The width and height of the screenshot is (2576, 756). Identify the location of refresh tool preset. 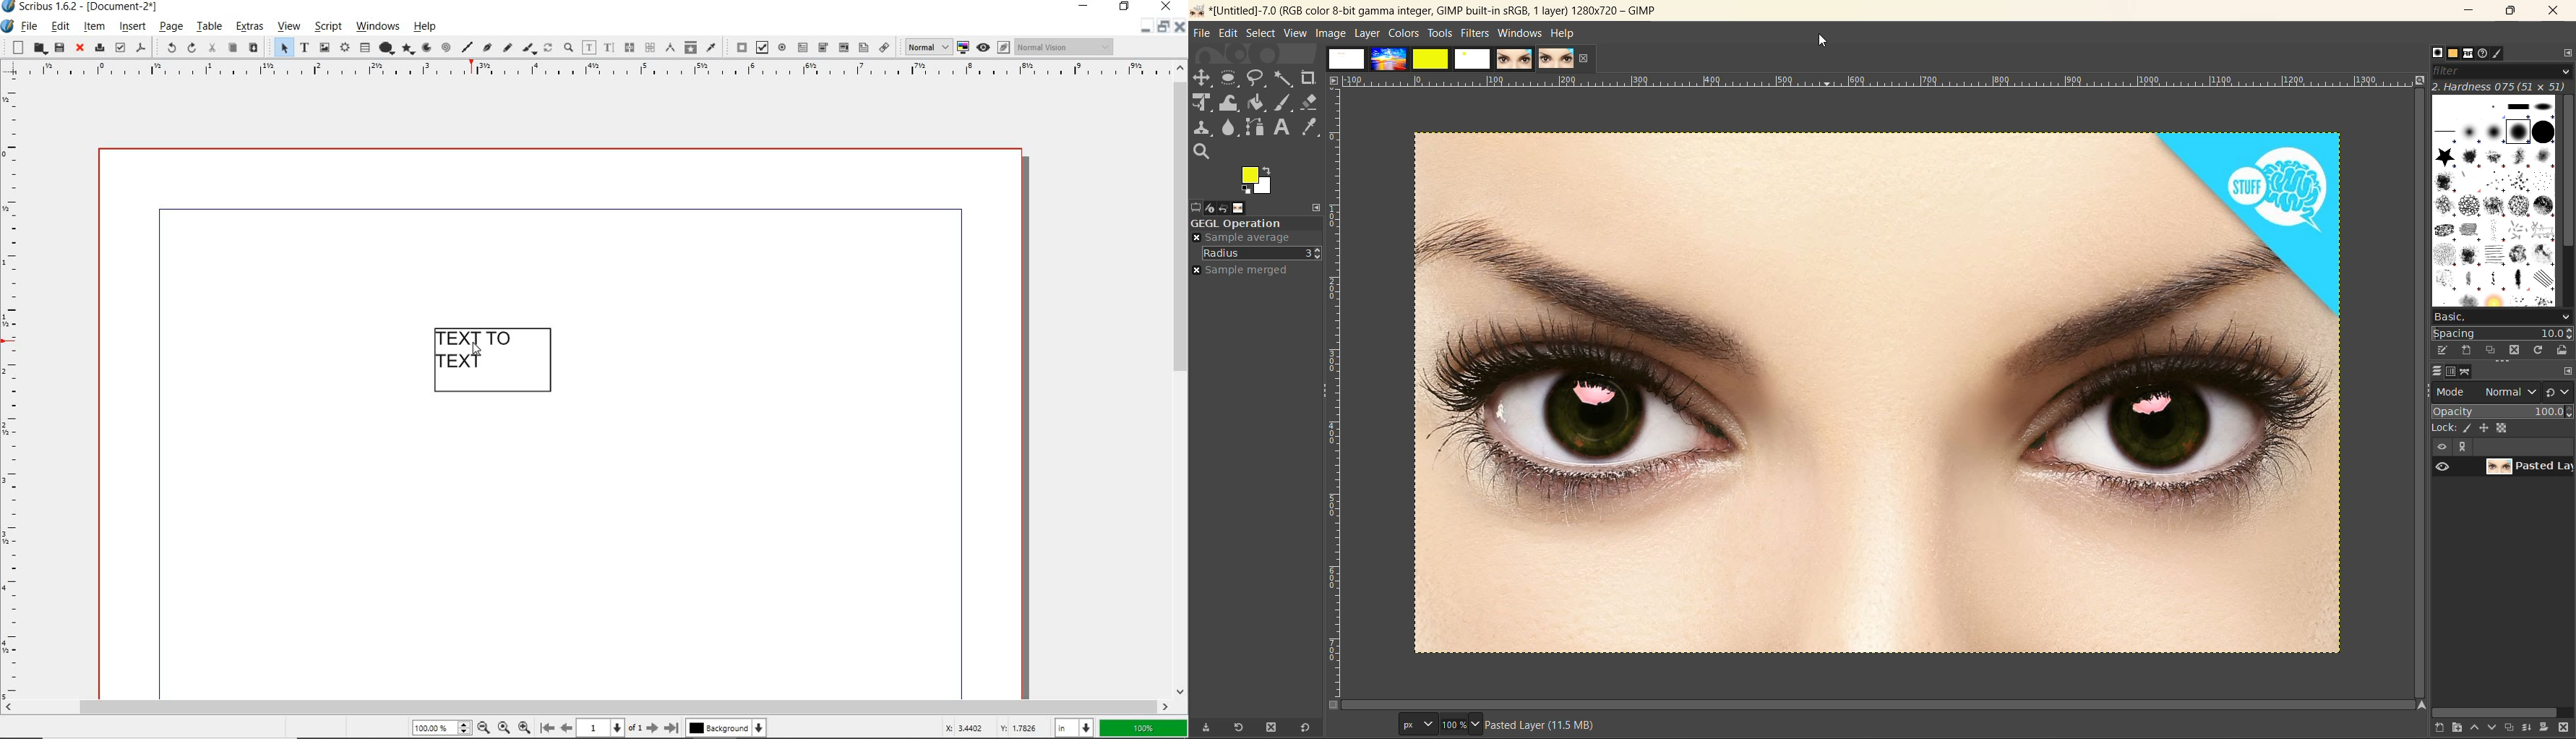
(1237, 728).